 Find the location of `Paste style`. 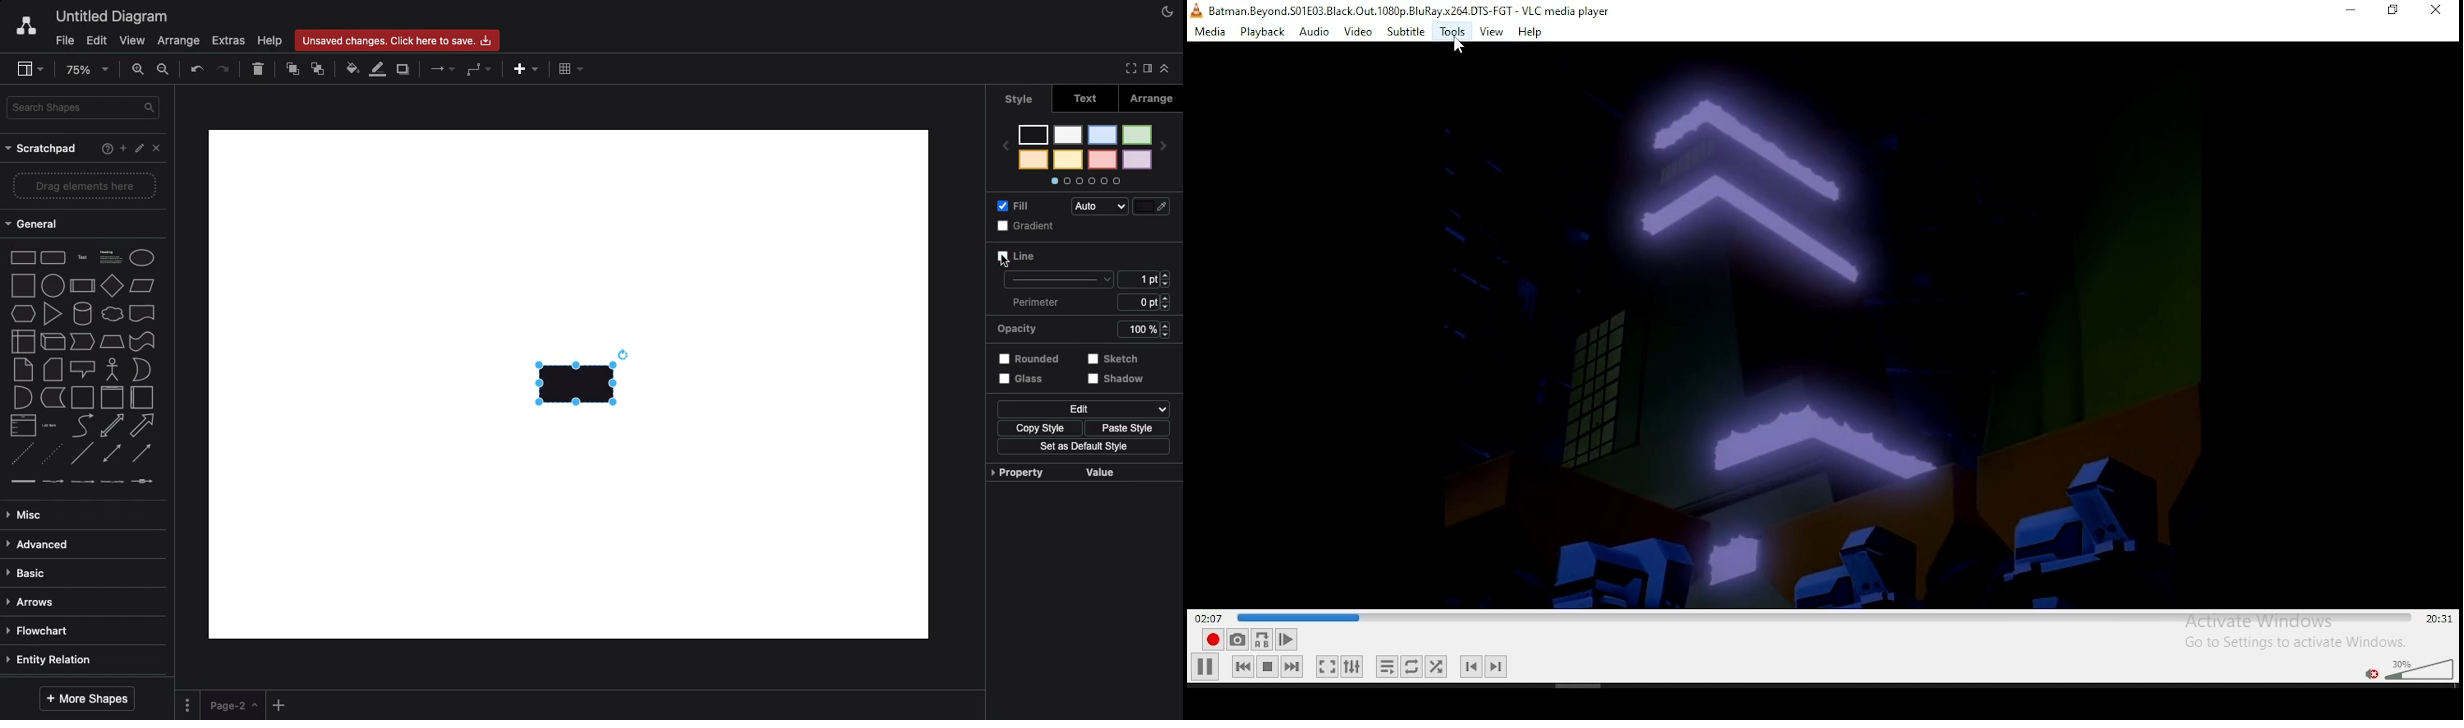

Paste style is located at coordinates (1124, 427).